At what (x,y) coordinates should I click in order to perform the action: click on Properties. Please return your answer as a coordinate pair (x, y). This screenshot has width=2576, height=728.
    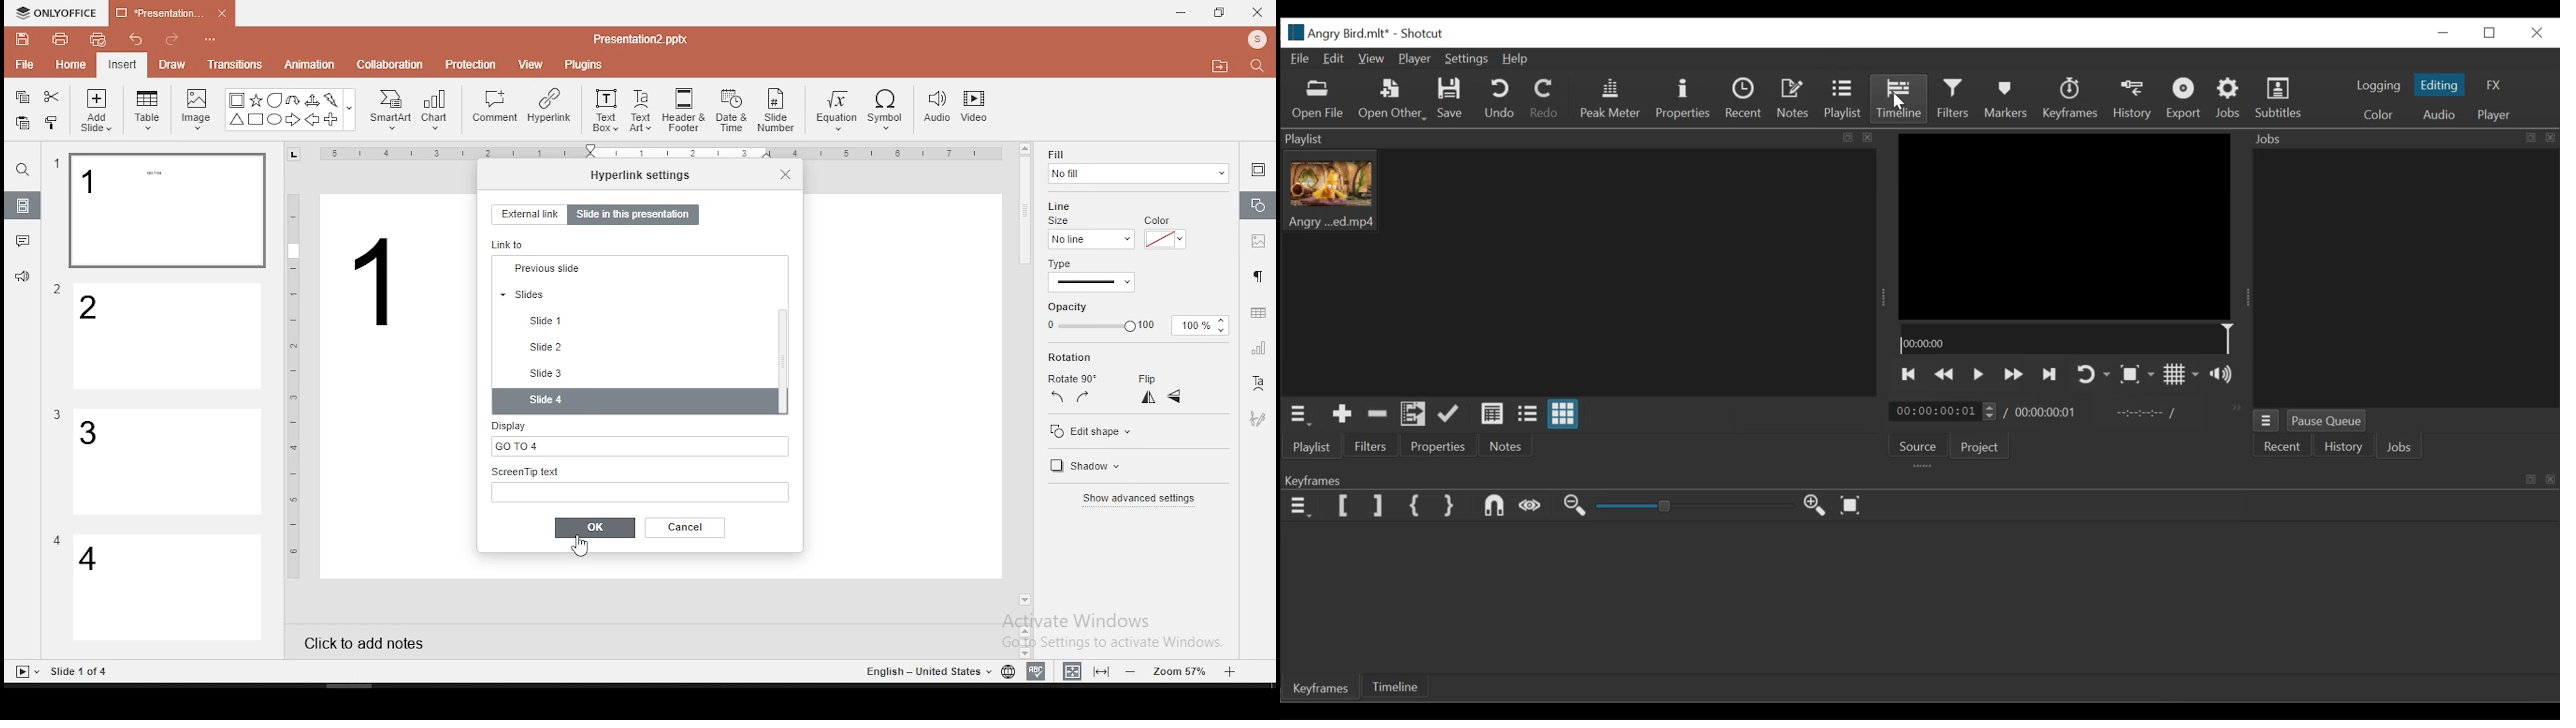
    Looking at the image, I should click on (1438, 447).